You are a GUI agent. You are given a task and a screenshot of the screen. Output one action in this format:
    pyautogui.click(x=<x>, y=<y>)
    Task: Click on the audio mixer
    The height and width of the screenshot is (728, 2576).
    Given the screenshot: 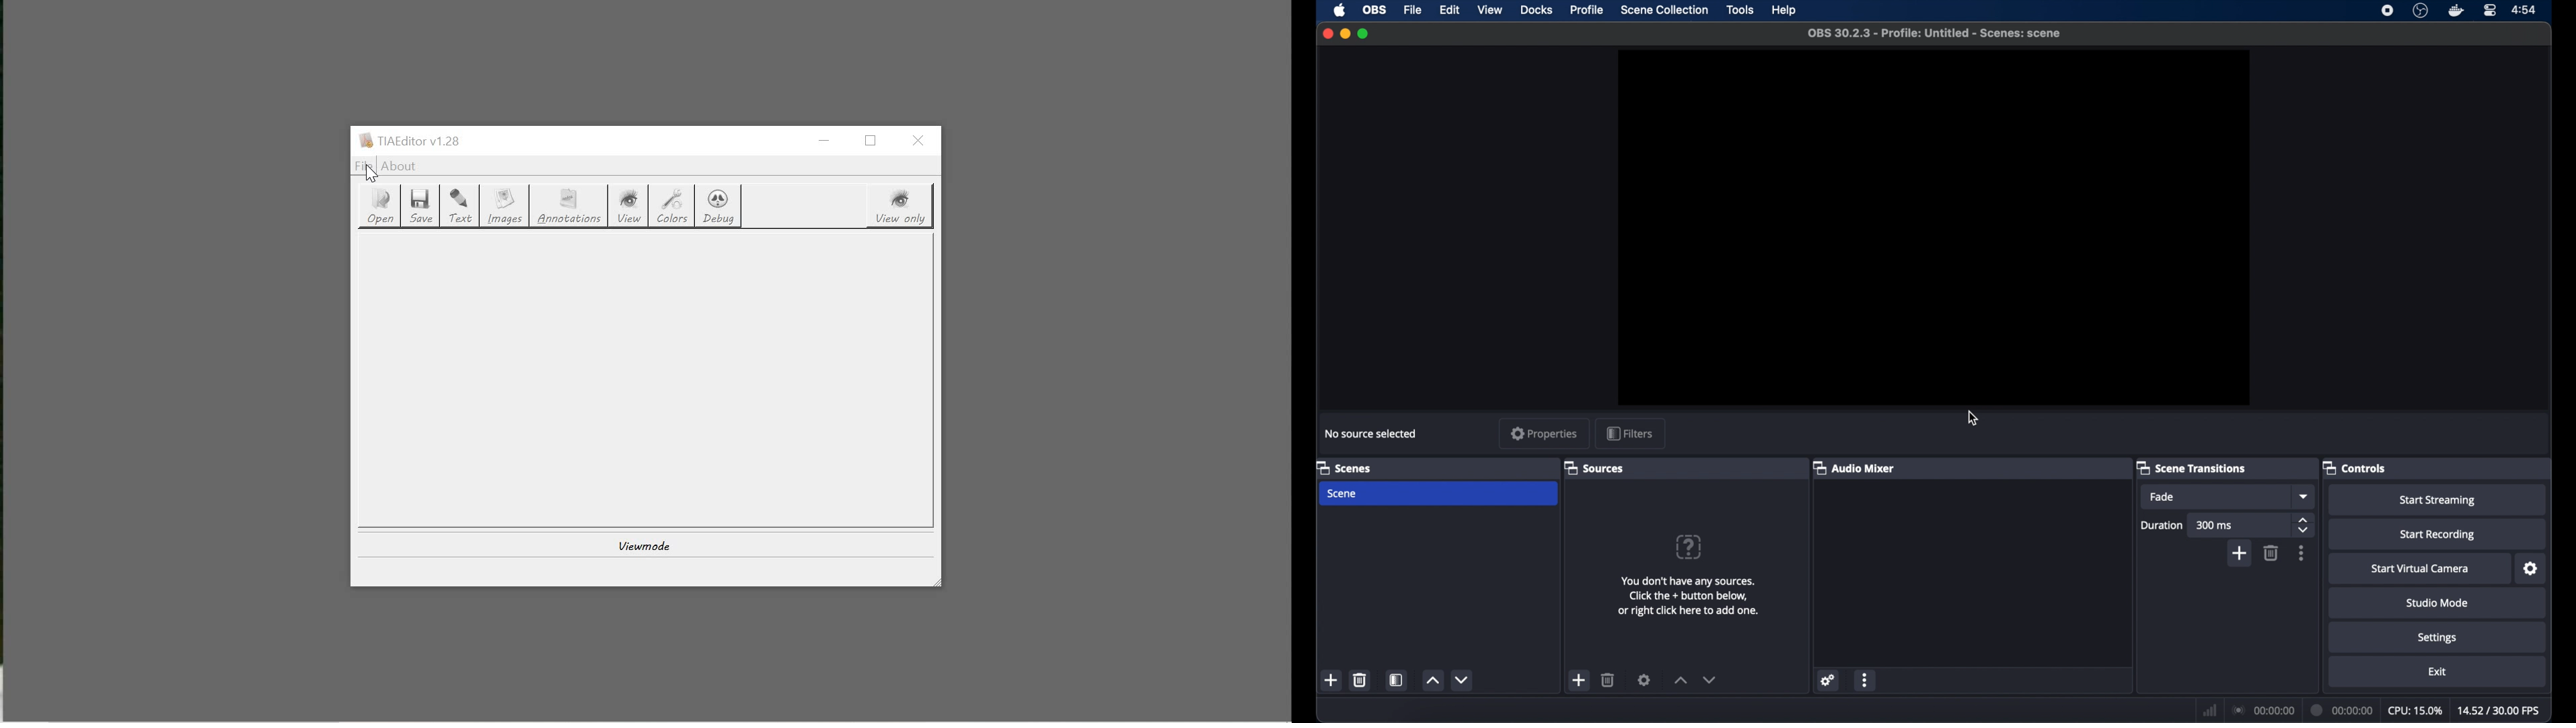 What is the action you would take?
    pyautogui.click(x=1858, y=467)
    